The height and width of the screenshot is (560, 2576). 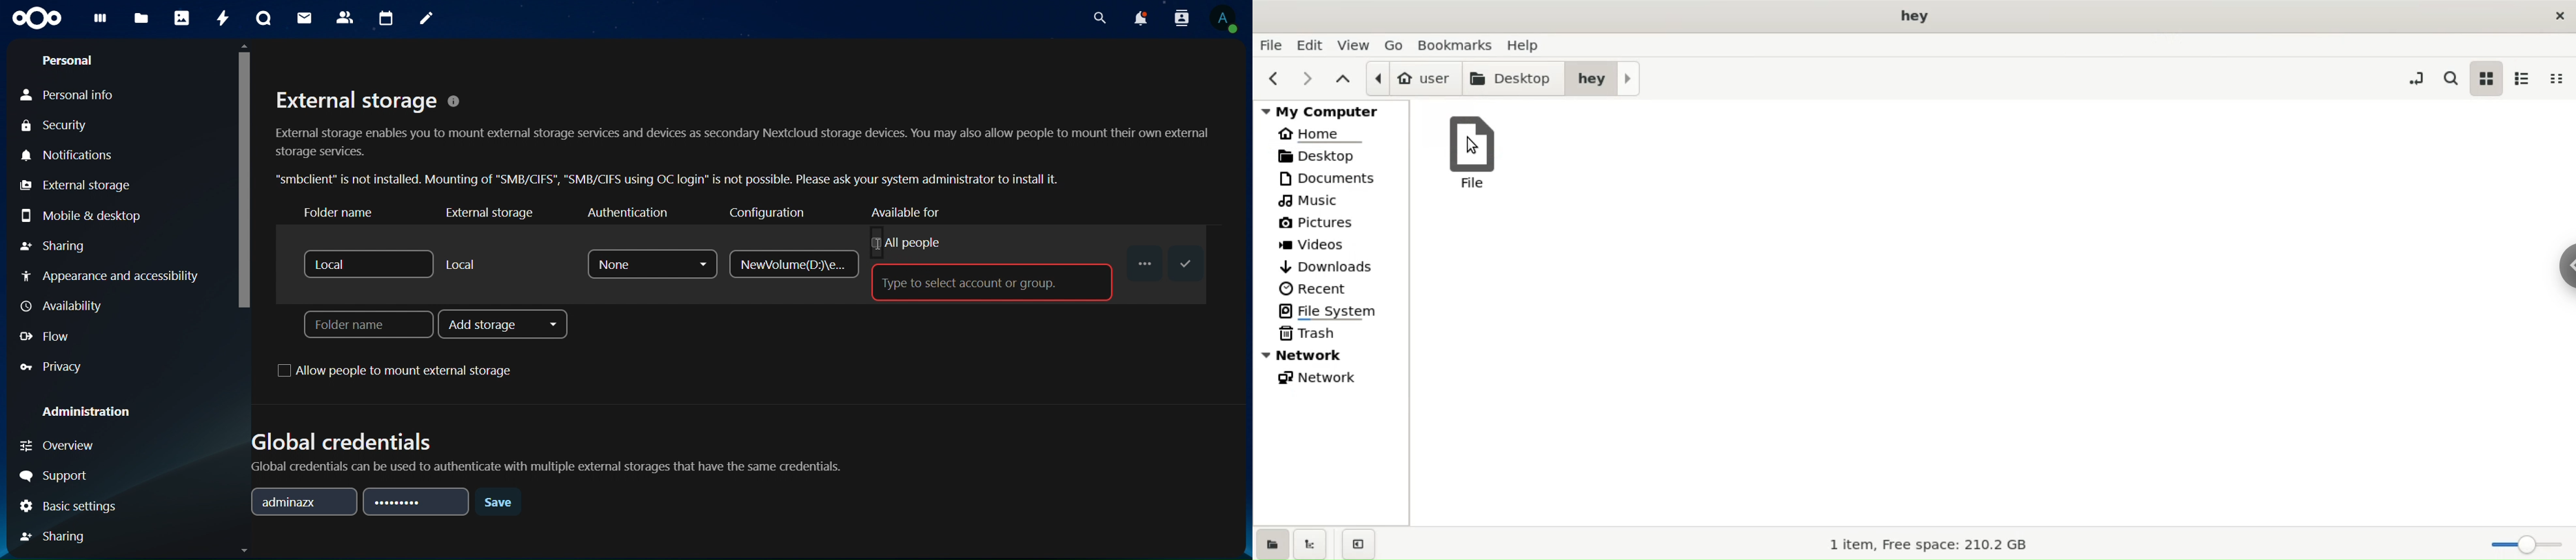 What do you see at coordinates (1144, 260) in the screenshot?
I see `...` at bounding box center [1144, 260].